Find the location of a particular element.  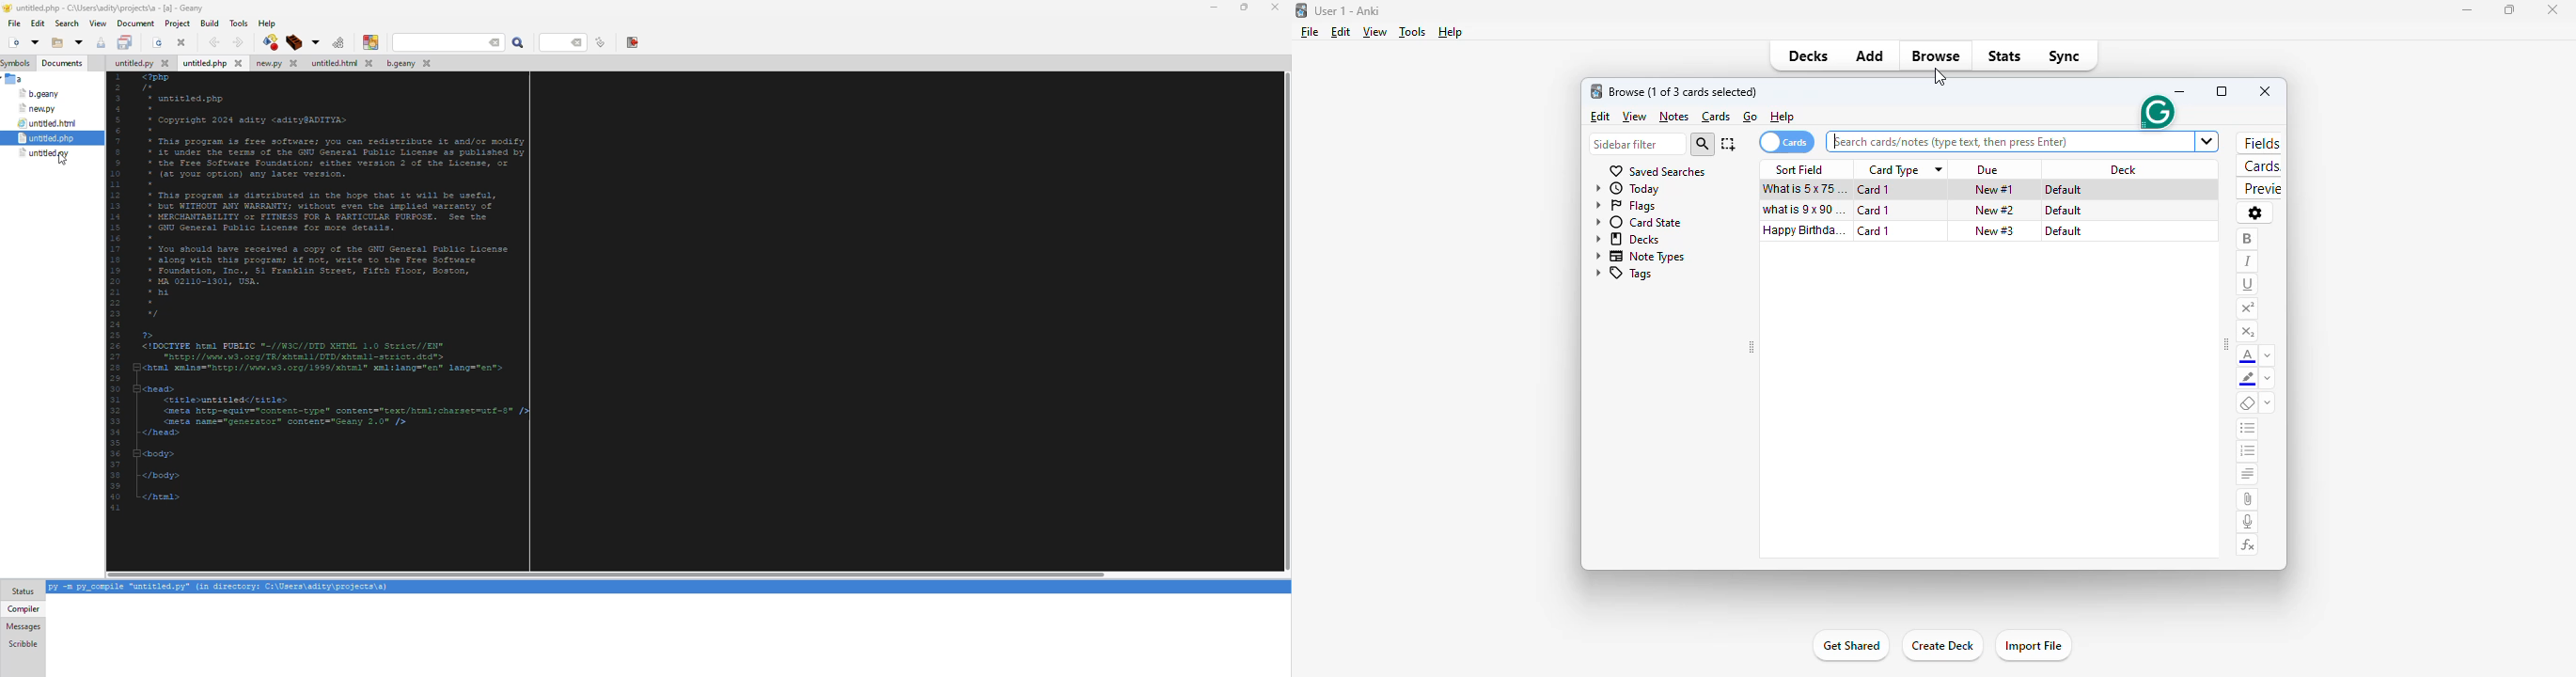

card 2 is located at coordinates (1876, 231).